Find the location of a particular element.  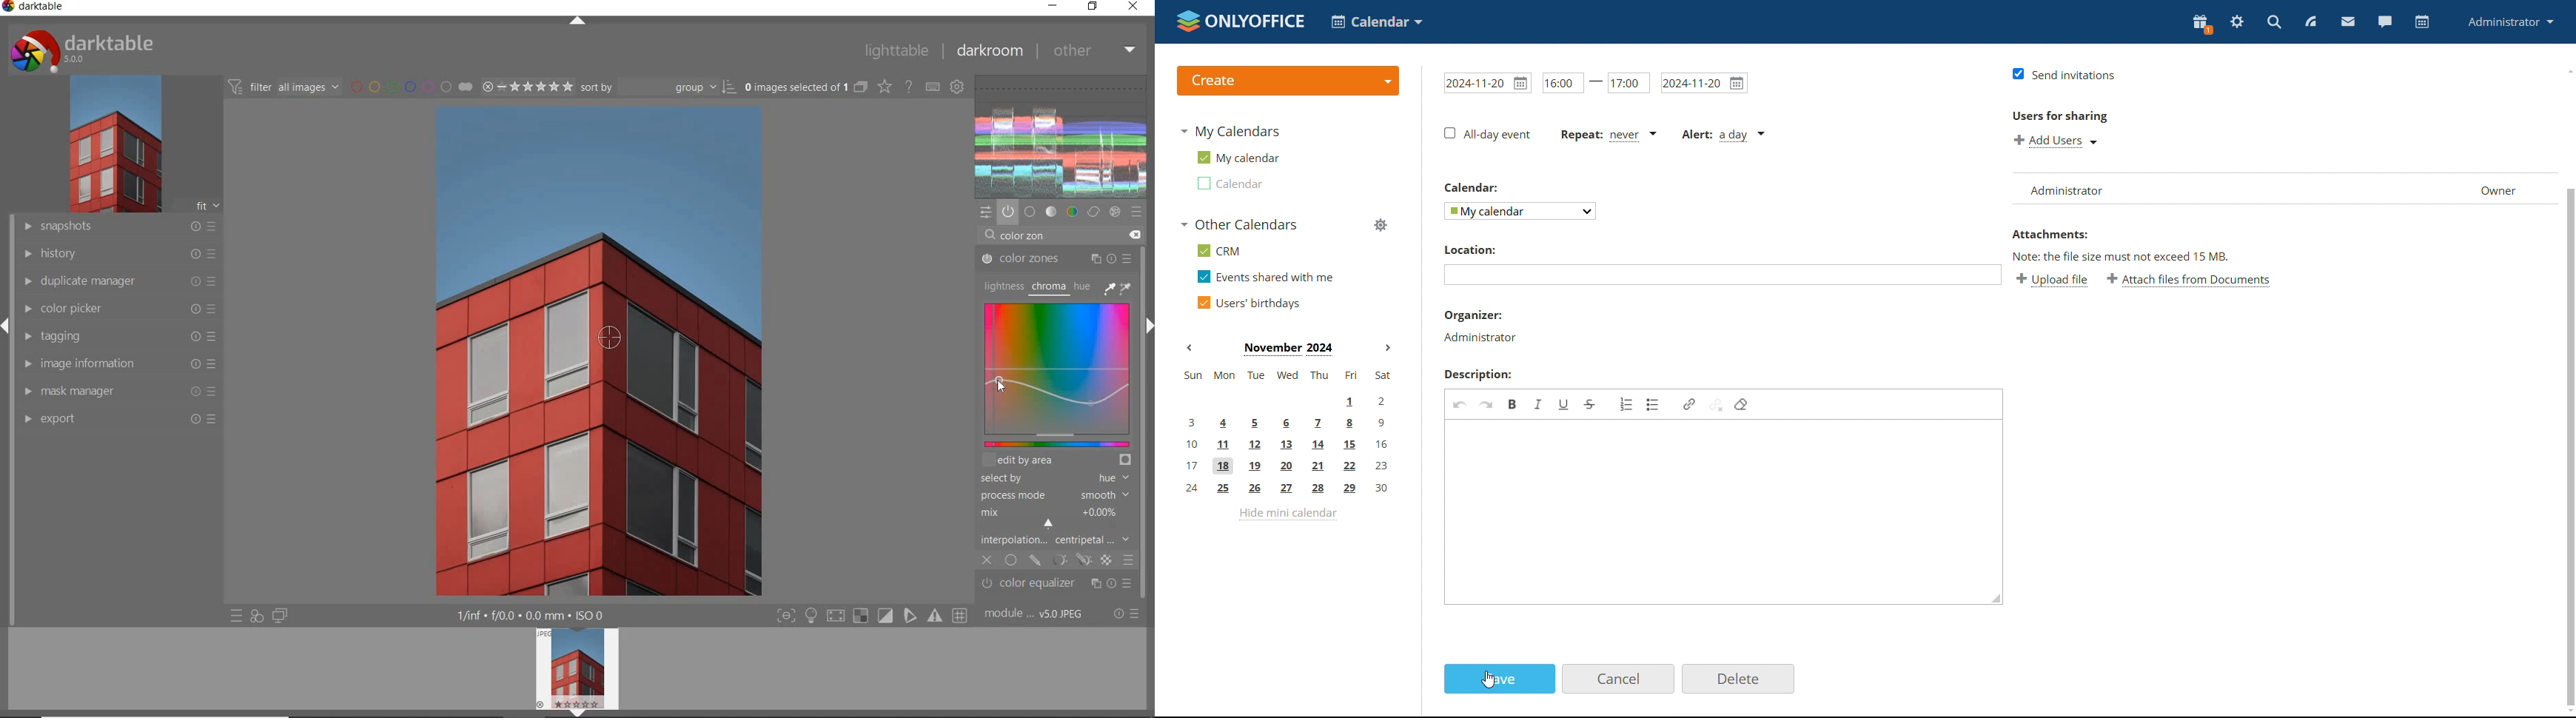

quick access for applying any of your styles is located at coordinates (257, 616).